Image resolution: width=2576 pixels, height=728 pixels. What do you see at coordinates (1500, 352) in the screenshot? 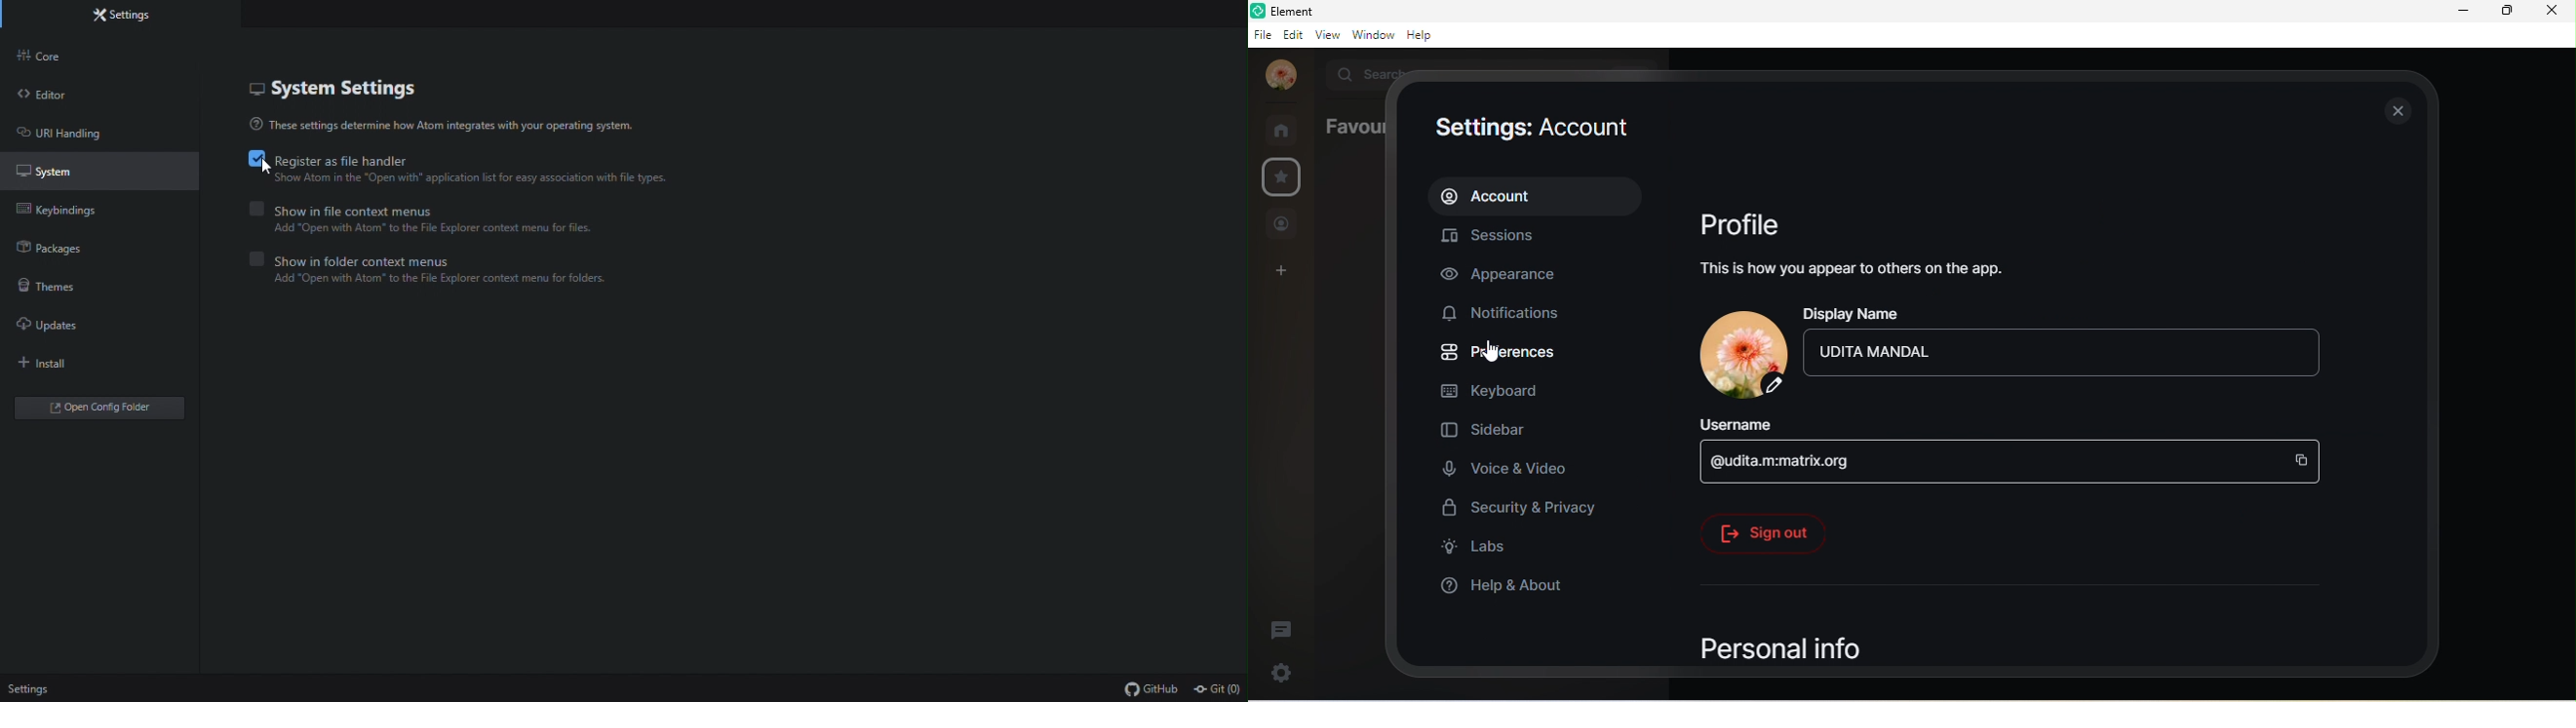
I see `preferences` at bounding box center [1500, 352].